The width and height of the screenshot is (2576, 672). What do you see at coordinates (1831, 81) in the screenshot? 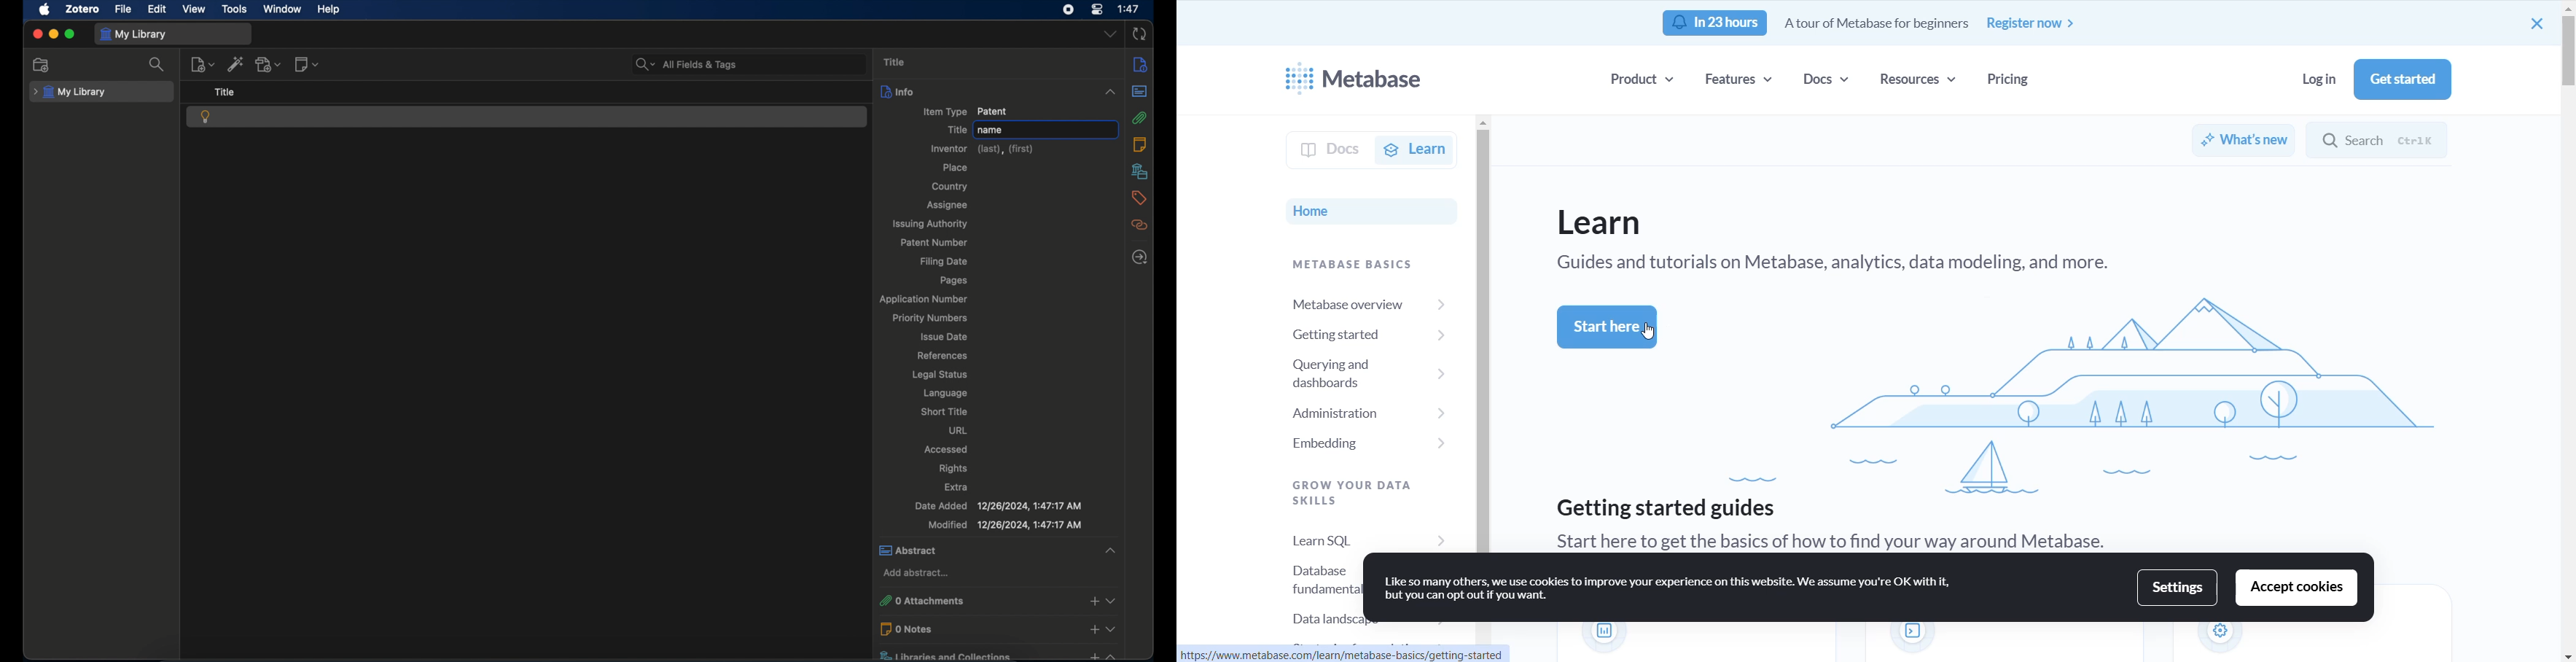
I see `docs` at bounding box center [1831, 81].